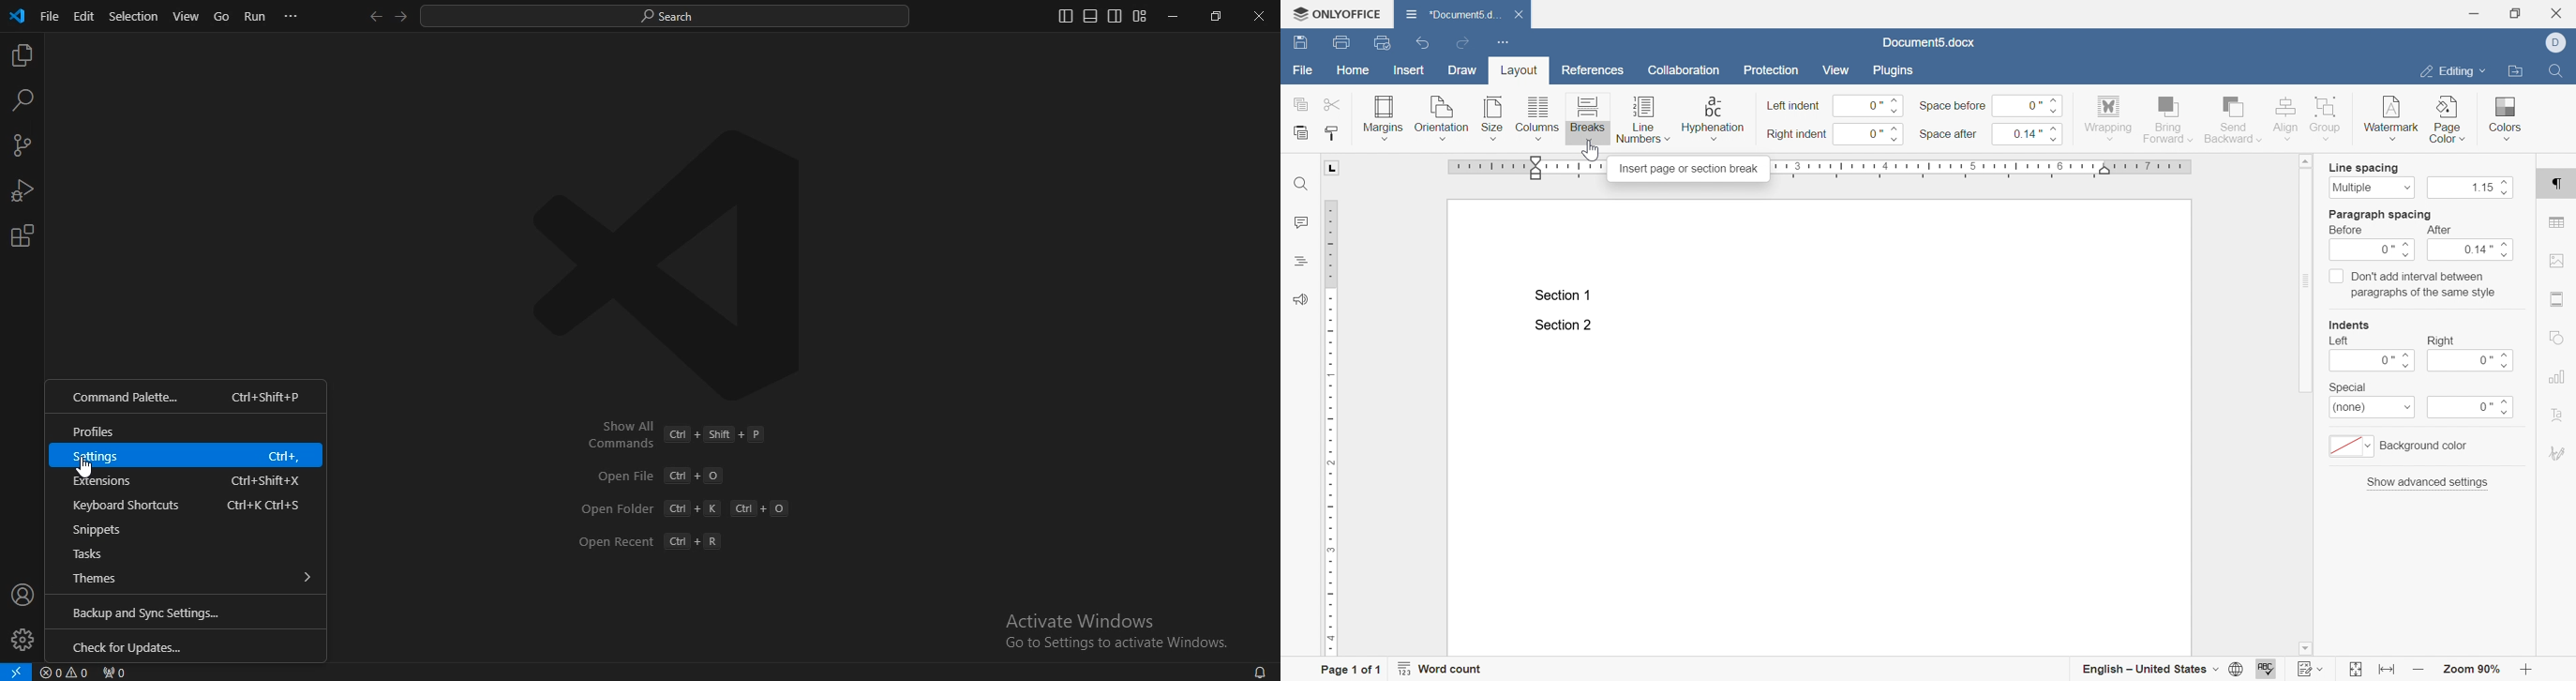  Describe the element at coordinates (2557, 453) in the screenshot. I see `signature settings` at that location.